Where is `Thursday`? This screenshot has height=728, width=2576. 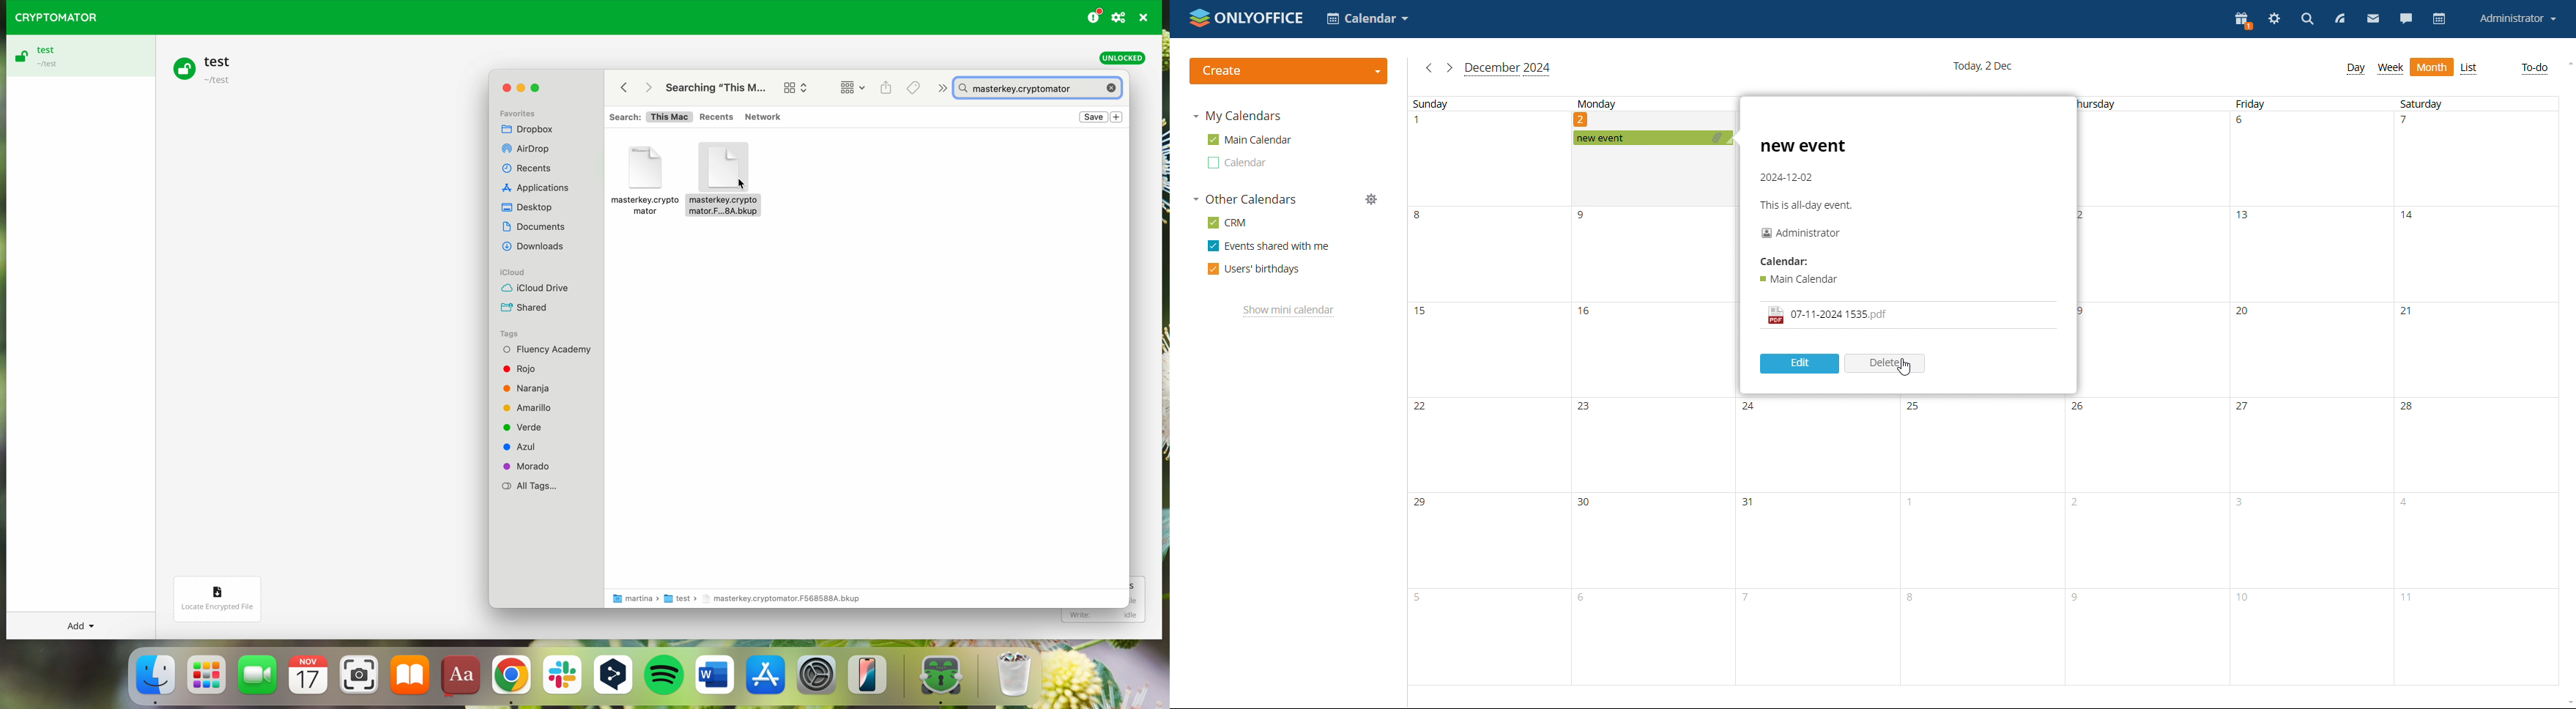 Thursday is located at coordinates (2098, 104).